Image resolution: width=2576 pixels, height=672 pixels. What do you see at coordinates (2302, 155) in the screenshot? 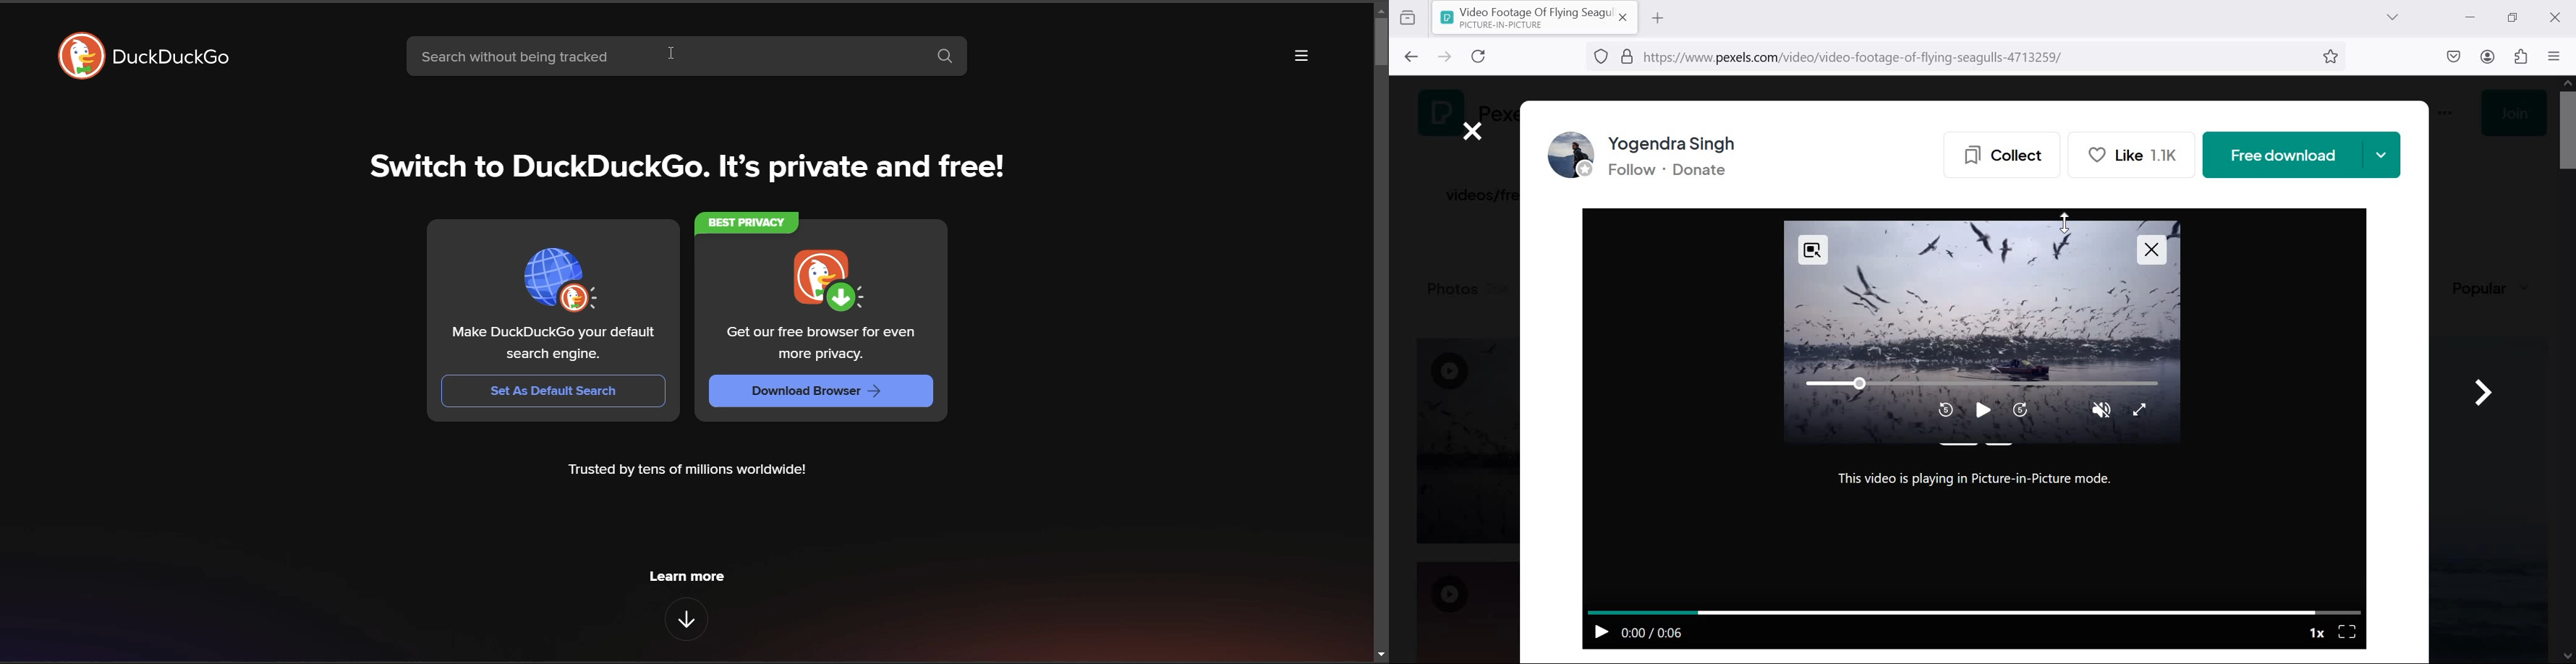
I see `free download` at bounding box center [2302, 155].